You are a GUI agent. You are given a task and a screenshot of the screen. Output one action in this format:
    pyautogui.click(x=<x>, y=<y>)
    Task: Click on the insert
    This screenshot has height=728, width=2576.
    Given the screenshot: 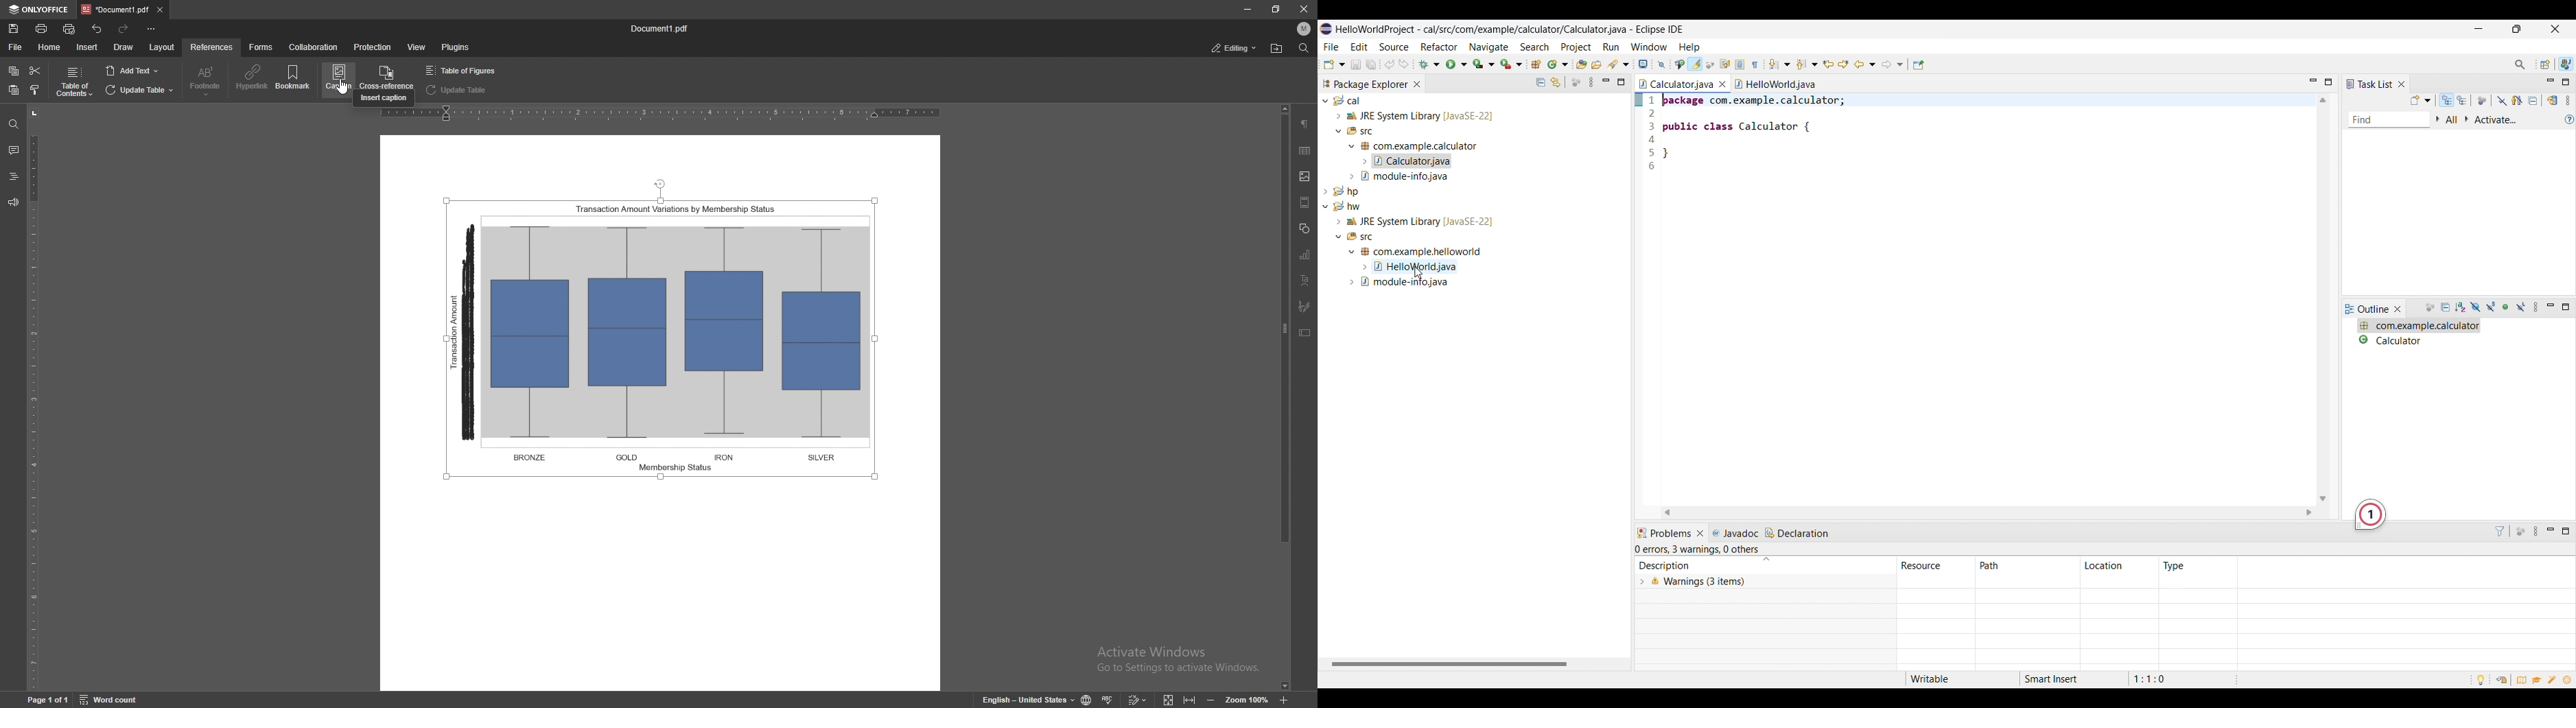 What is the action you would take?
    pyautogui.click(x=87, y=47)
    